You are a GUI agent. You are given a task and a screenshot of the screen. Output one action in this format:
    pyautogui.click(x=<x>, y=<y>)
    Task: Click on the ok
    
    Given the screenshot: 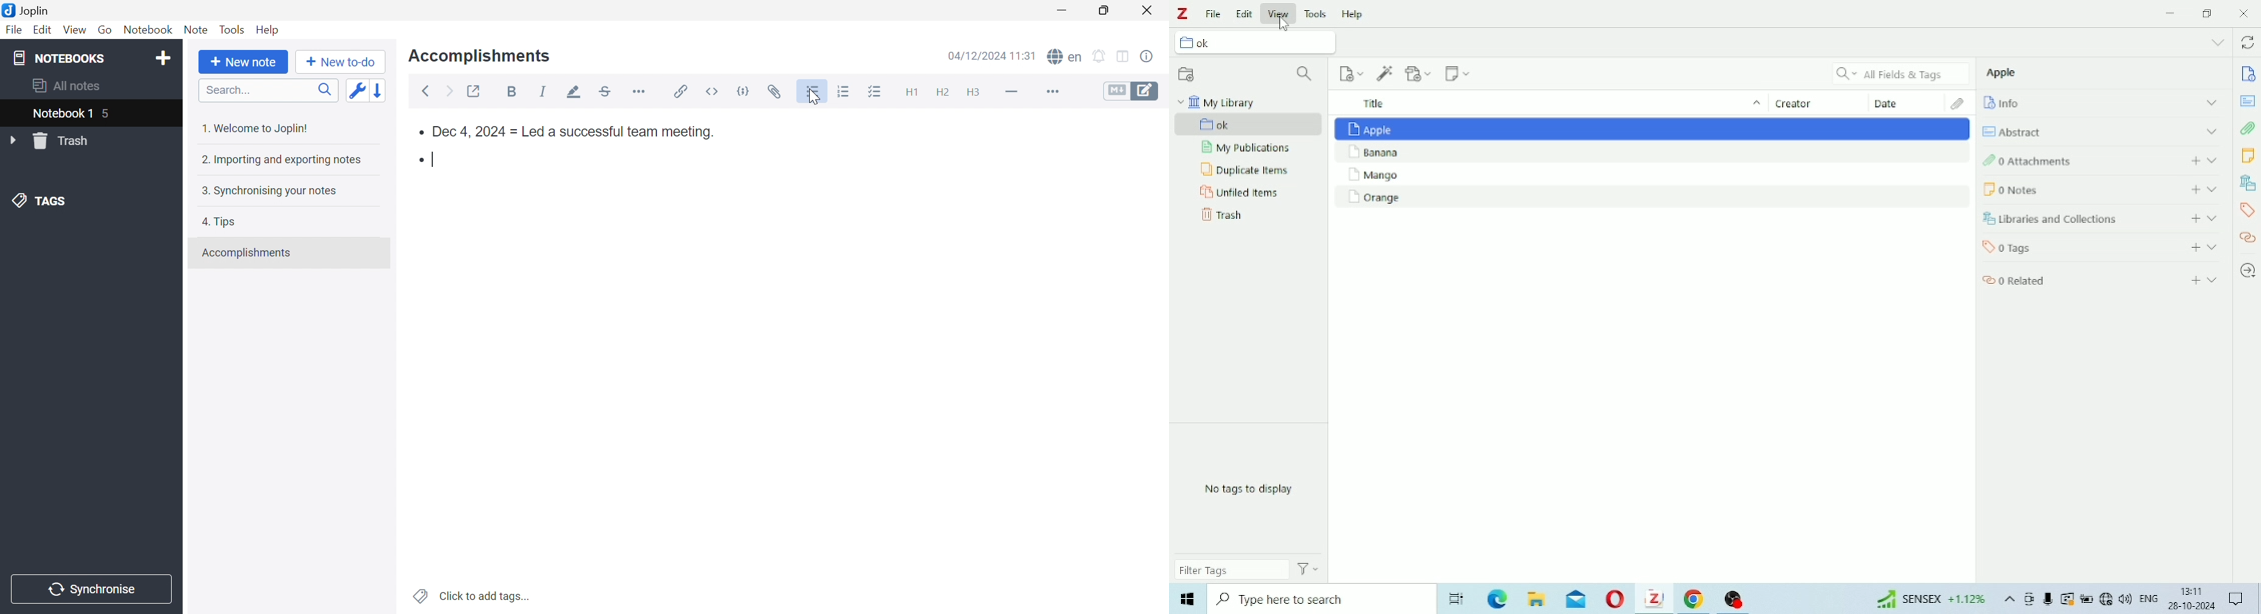 What is the action you would take?
    pyautogui.click(x=1242, y=124)
    